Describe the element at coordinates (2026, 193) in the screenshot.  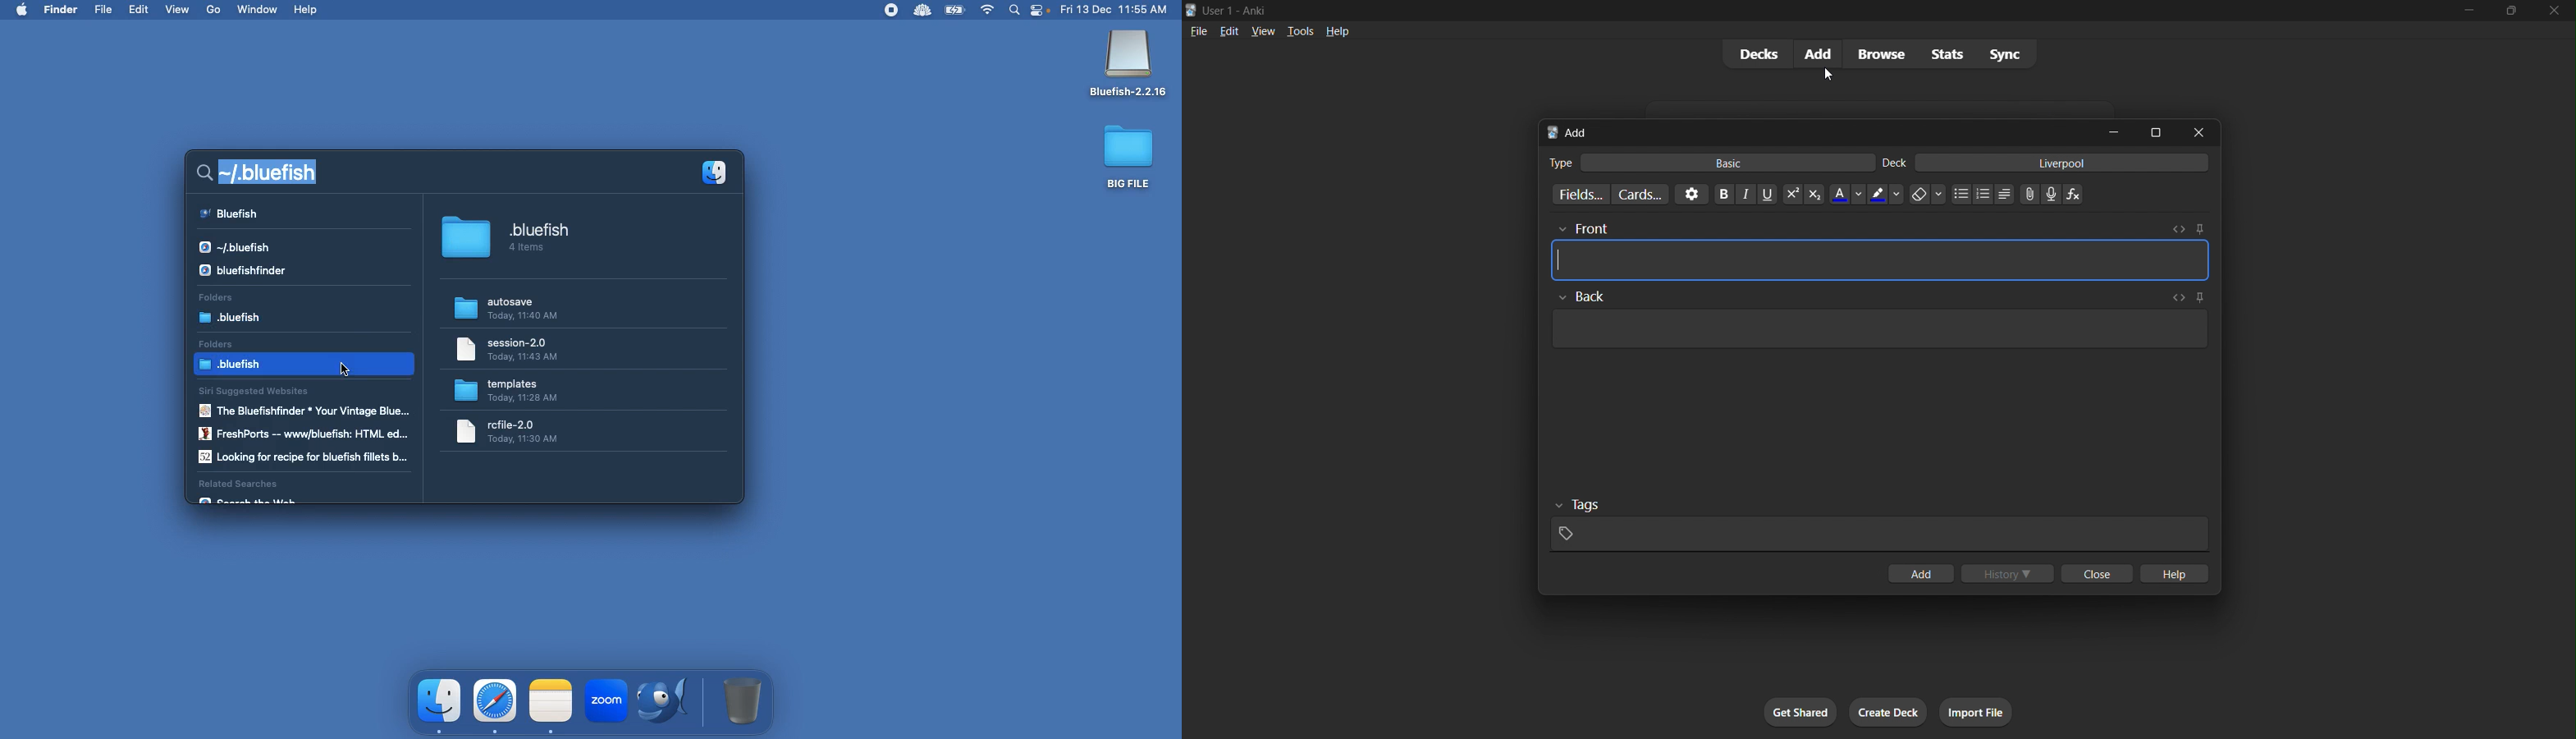
I see `insert photos` at that location.